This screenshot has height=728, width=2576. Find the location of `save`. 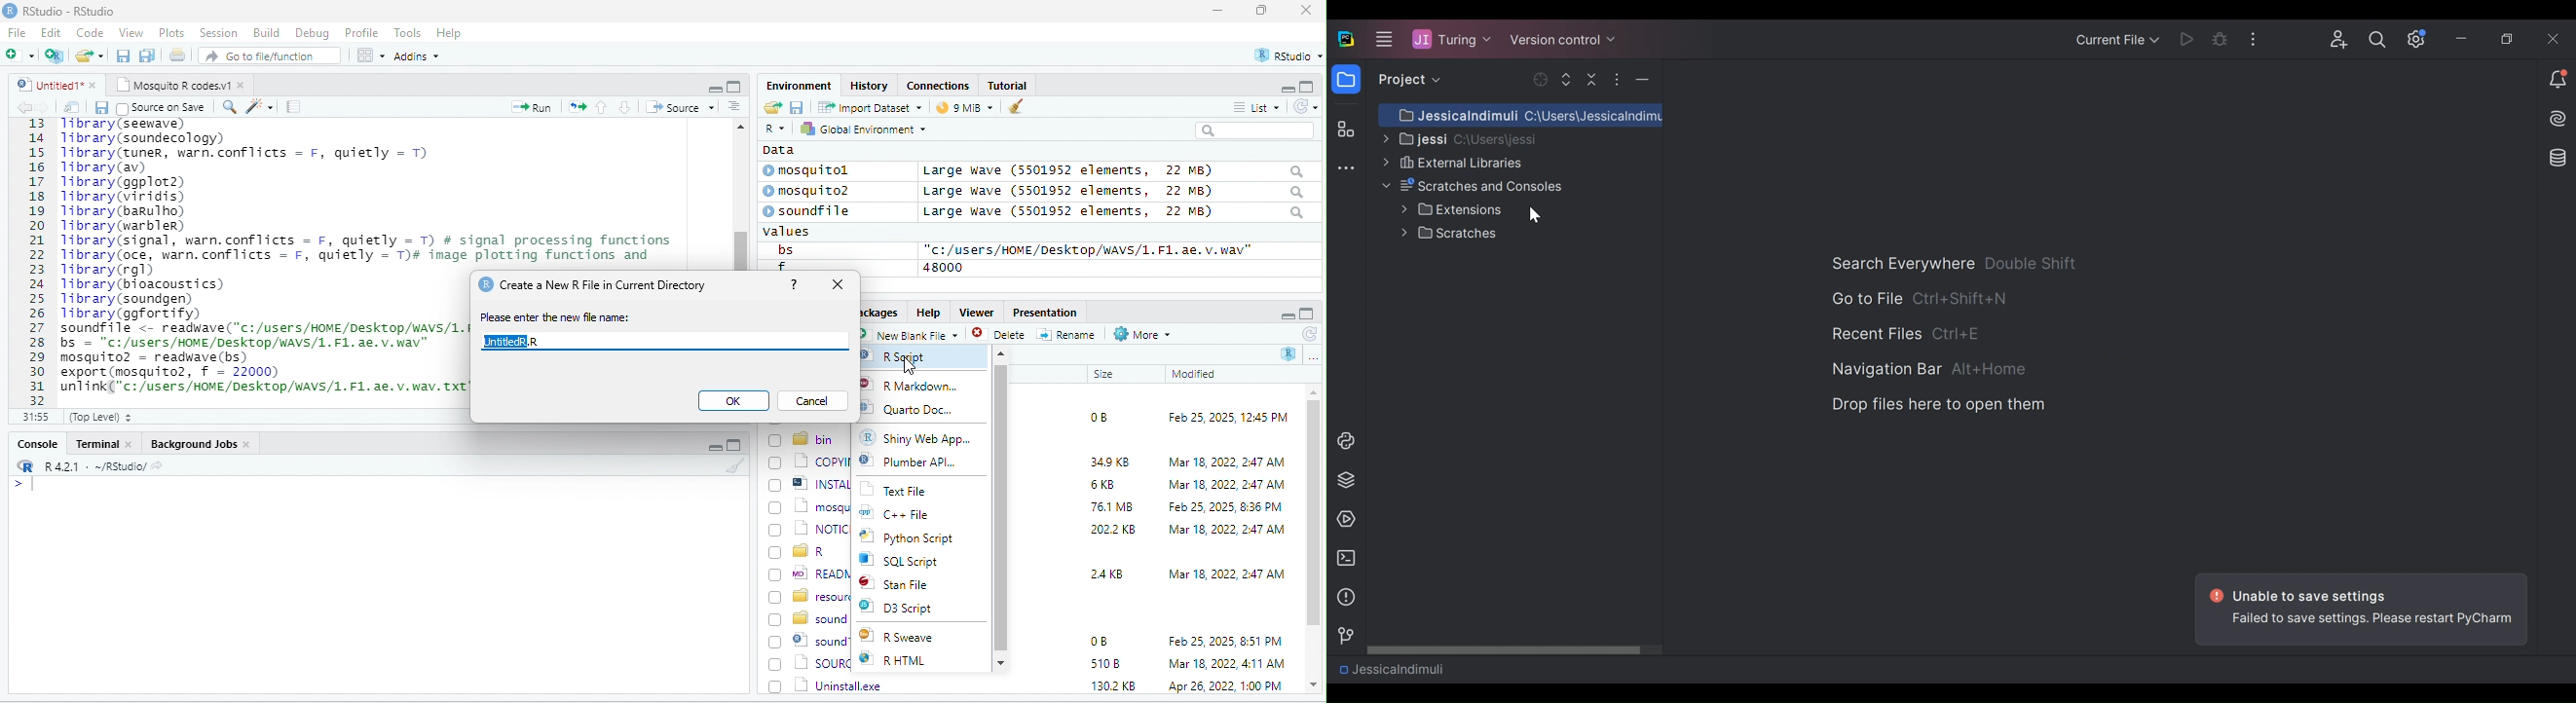

save is located at coordinates (796, 106).